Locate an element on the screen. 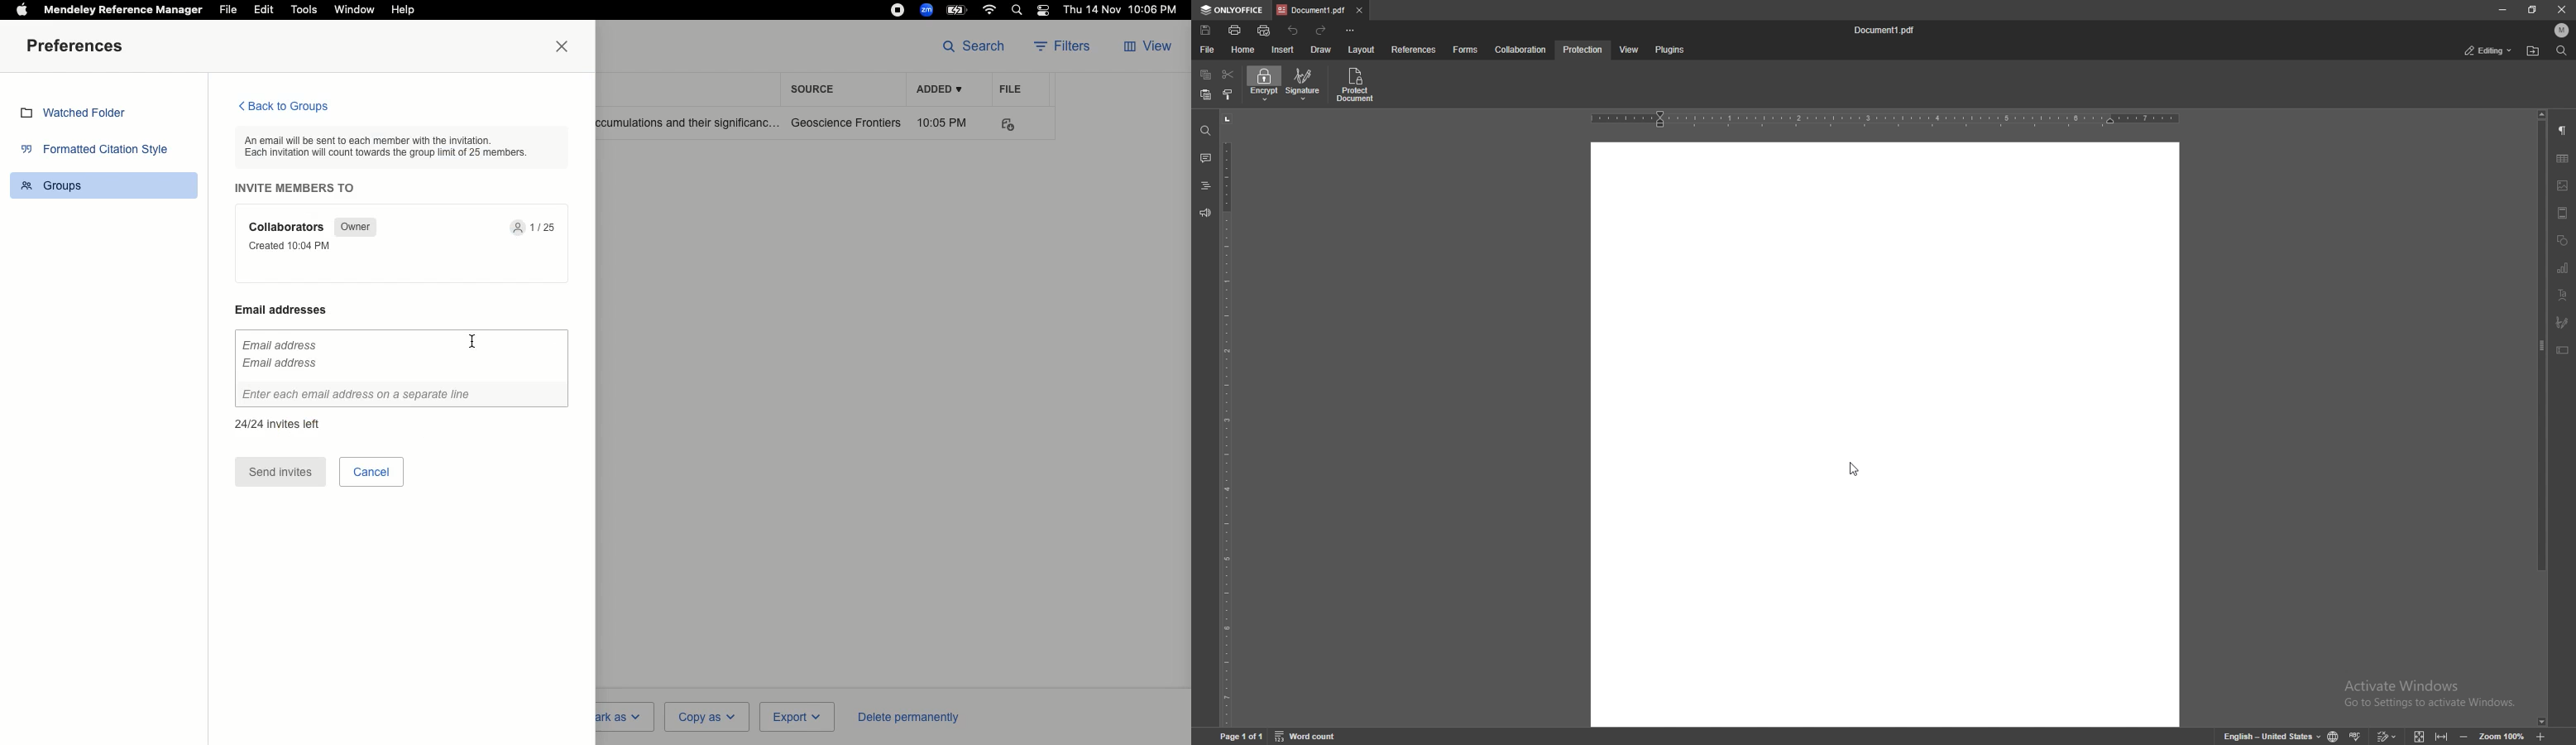  Preferences is located at coordinates (79, 47).